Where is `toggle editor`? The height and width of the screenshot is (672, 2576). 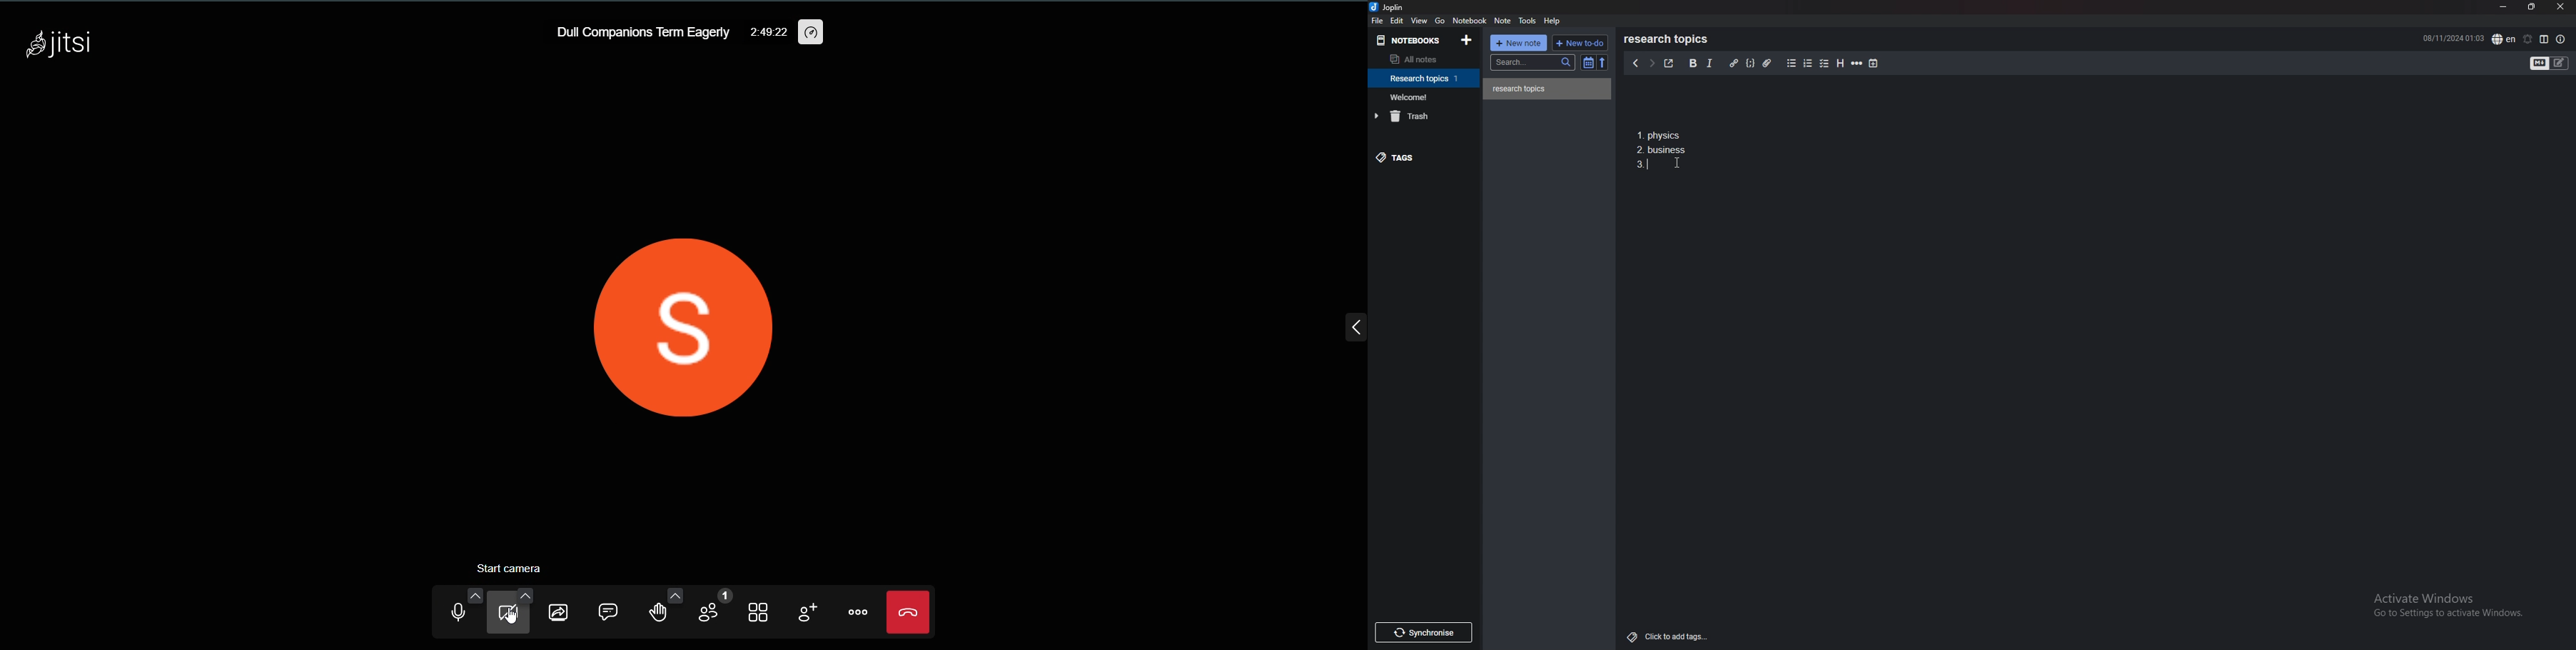
toggle editor is located at coordinates (2550, 63).